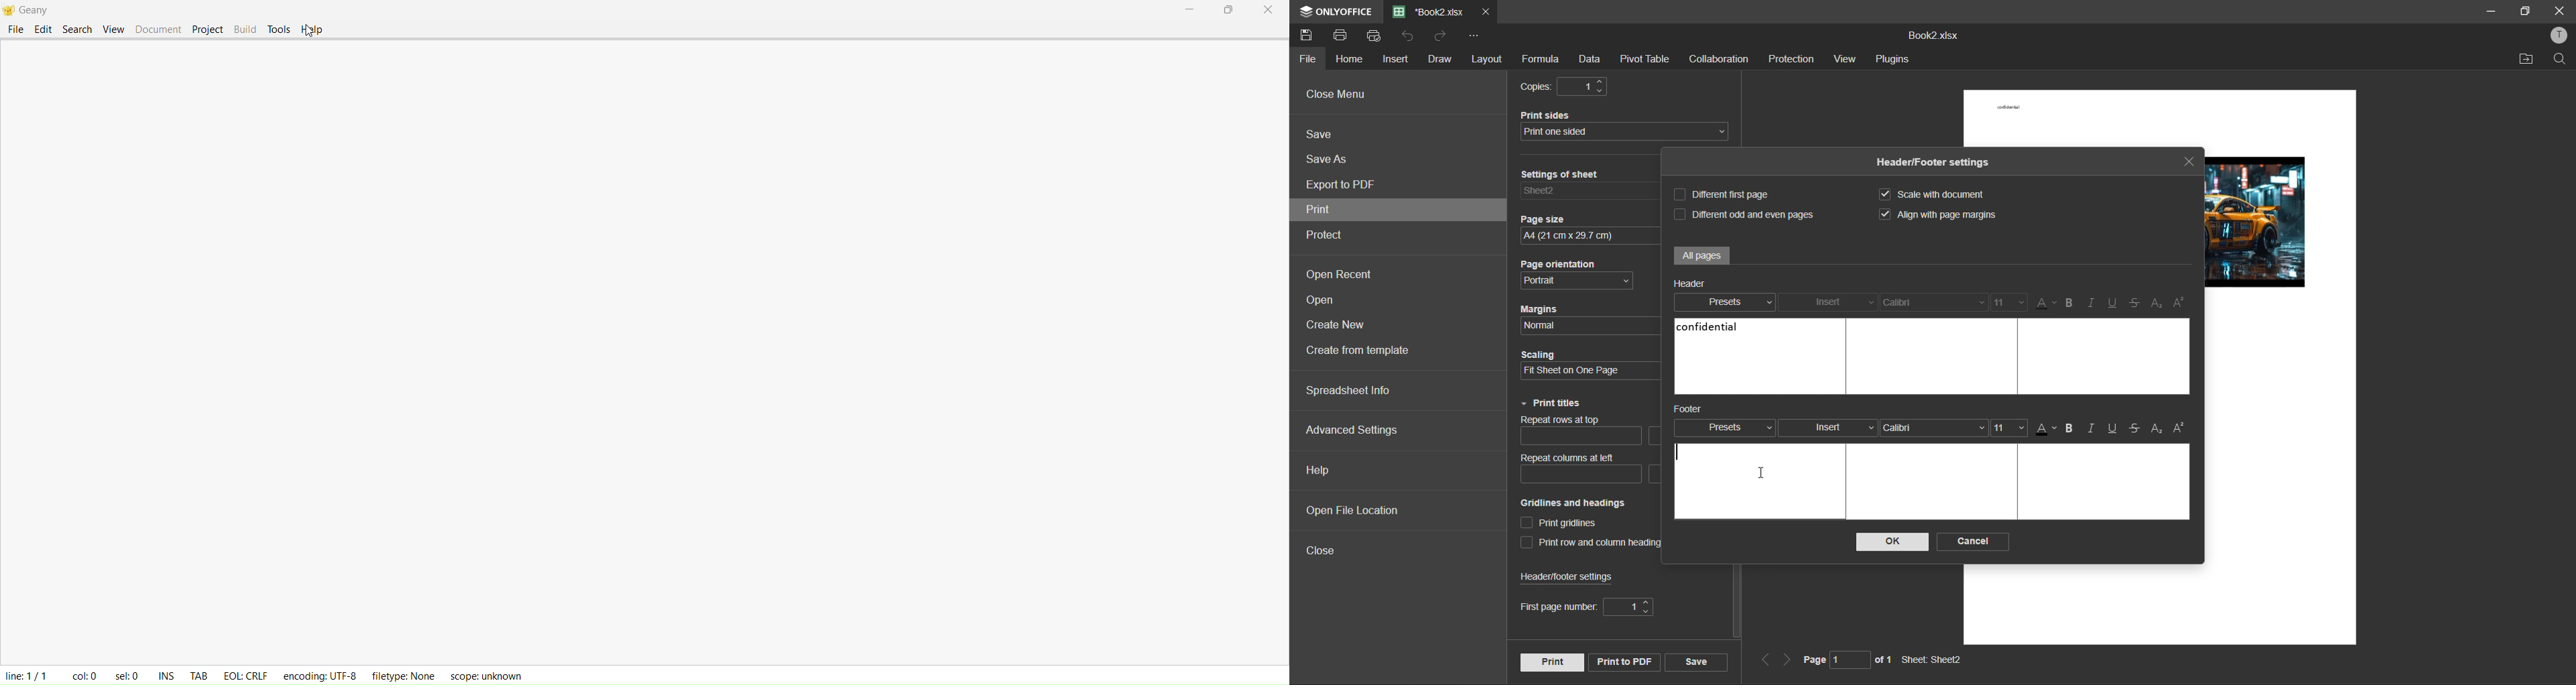 Image resolution: width=2576 pixels, height=700 pixels. What do you see at coordinates (1590, 432) in the screenshot?
I see `repeat rows at top` at bounding box center [1590, 432].